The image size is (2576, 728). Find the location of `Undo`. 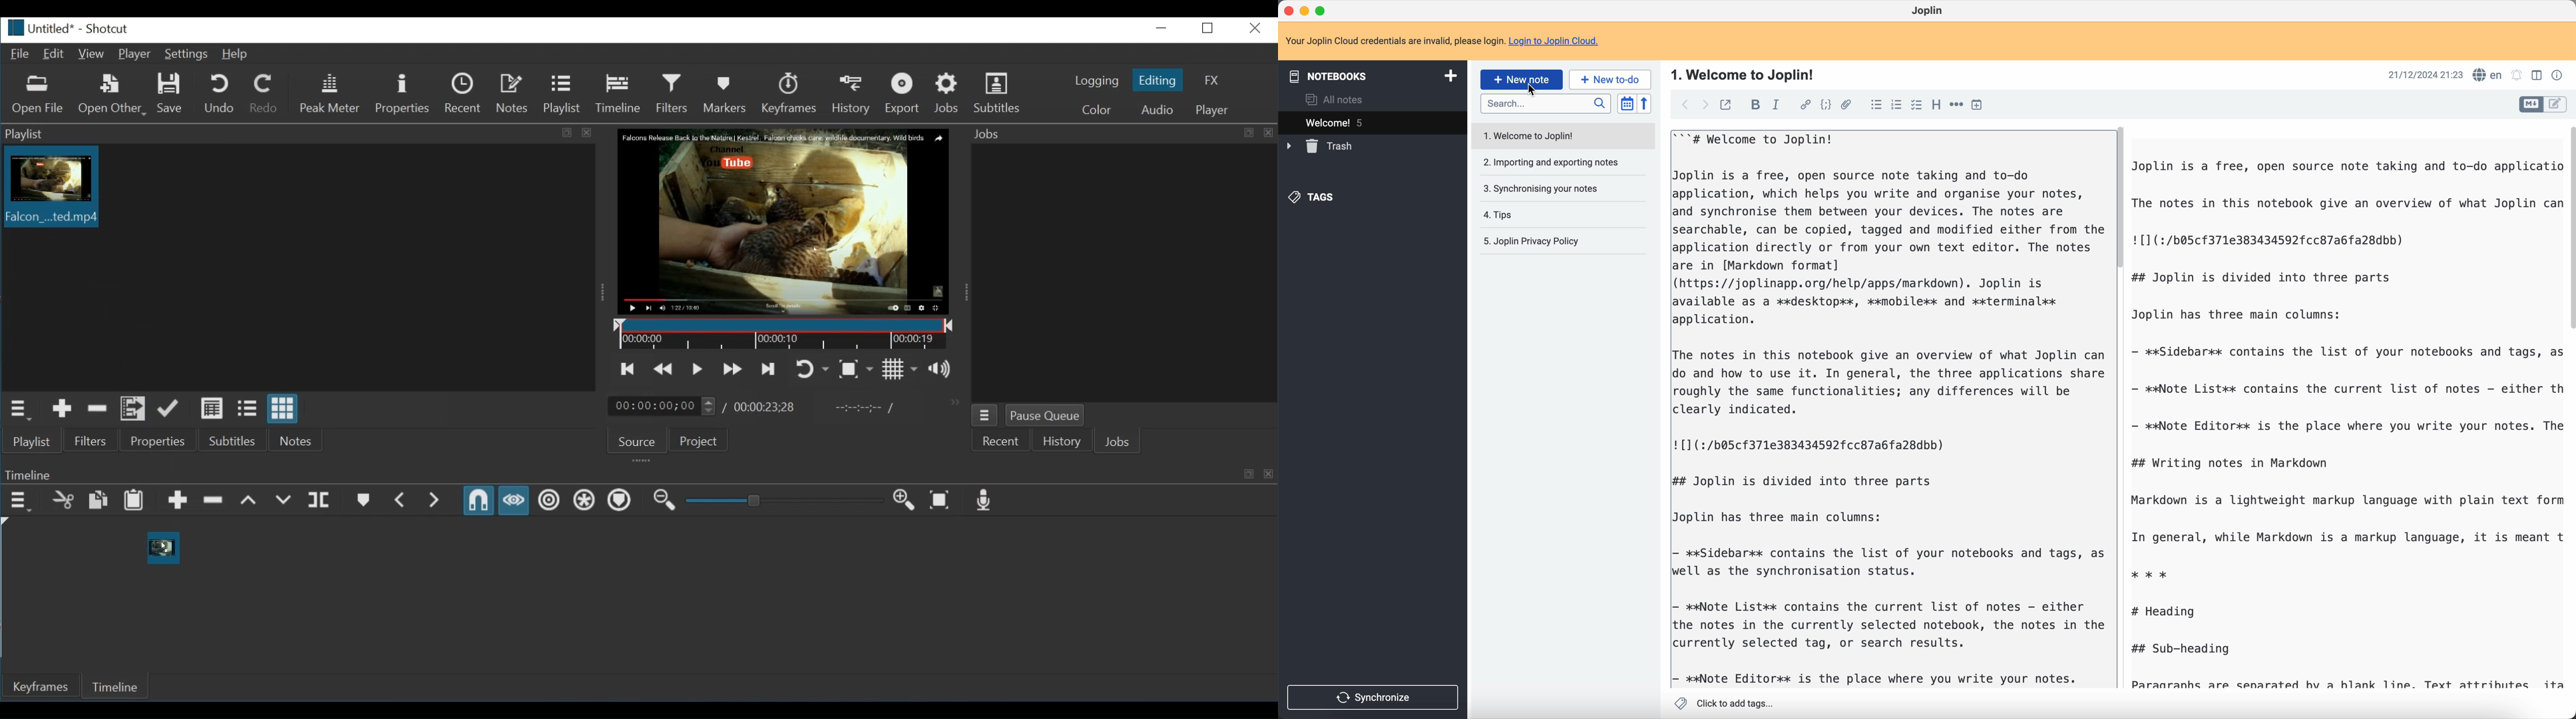

Undo is located at coordinates (221, 93).